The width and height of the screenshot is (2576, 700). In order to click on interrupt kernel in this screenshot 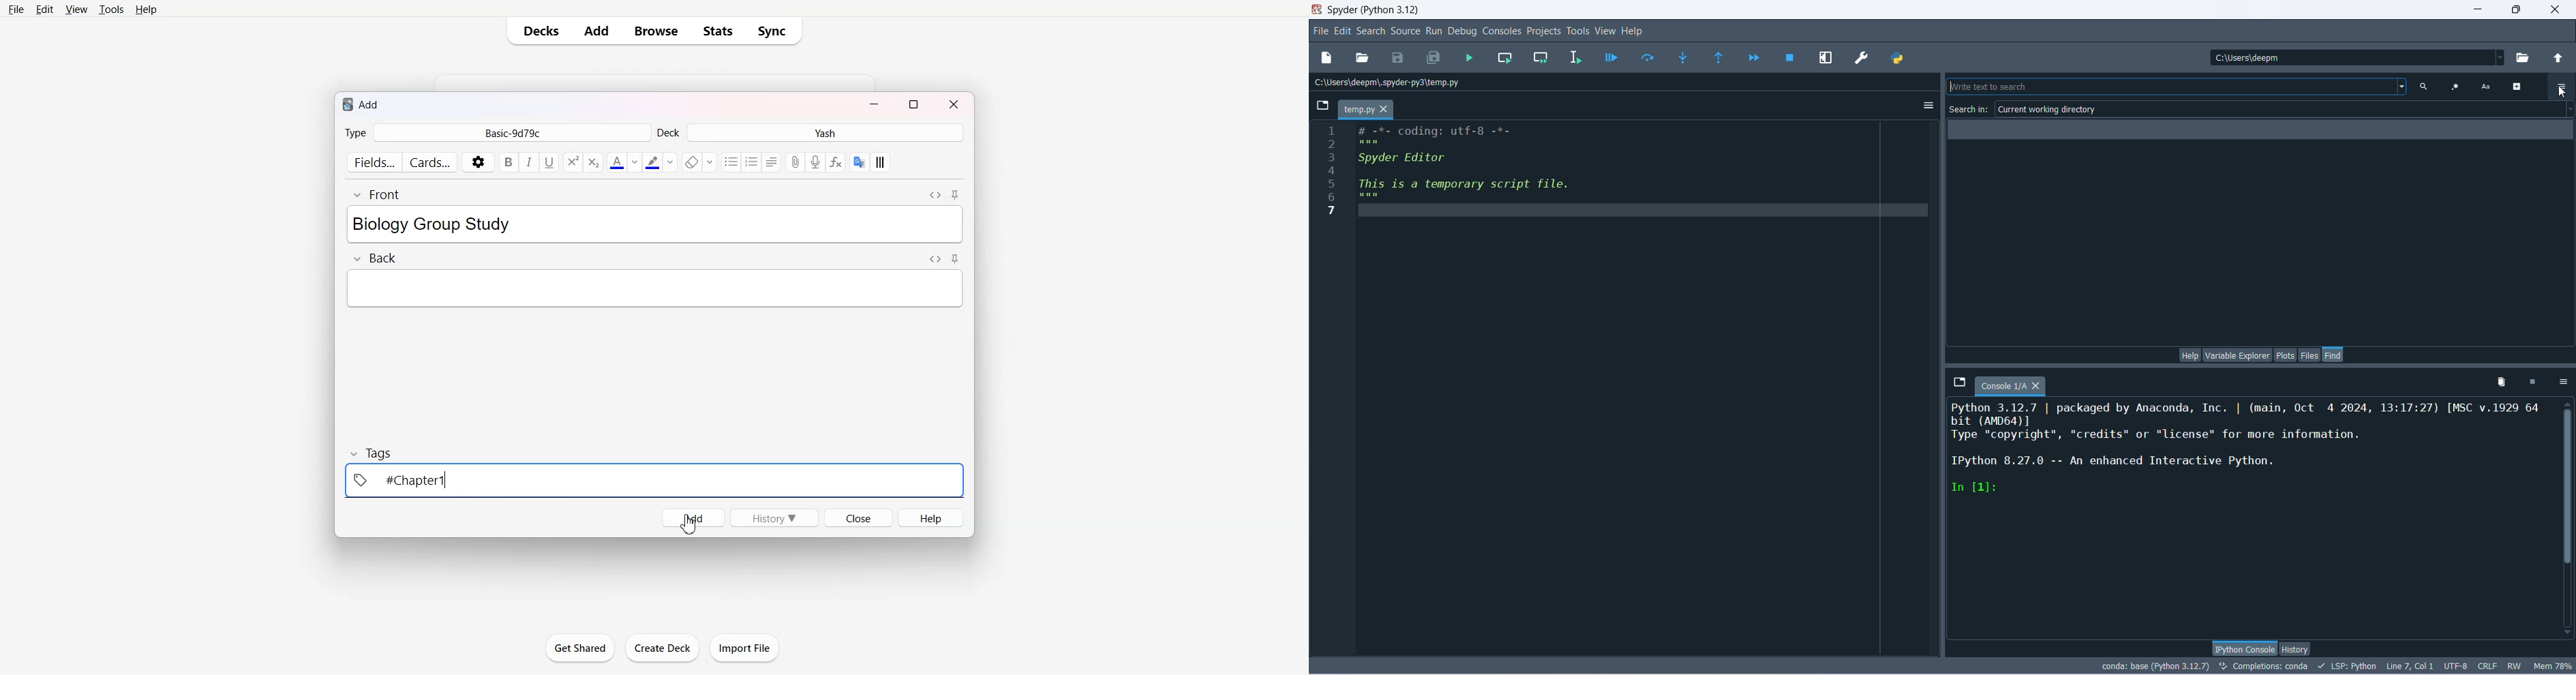, I will do `click(2532, 384)`.